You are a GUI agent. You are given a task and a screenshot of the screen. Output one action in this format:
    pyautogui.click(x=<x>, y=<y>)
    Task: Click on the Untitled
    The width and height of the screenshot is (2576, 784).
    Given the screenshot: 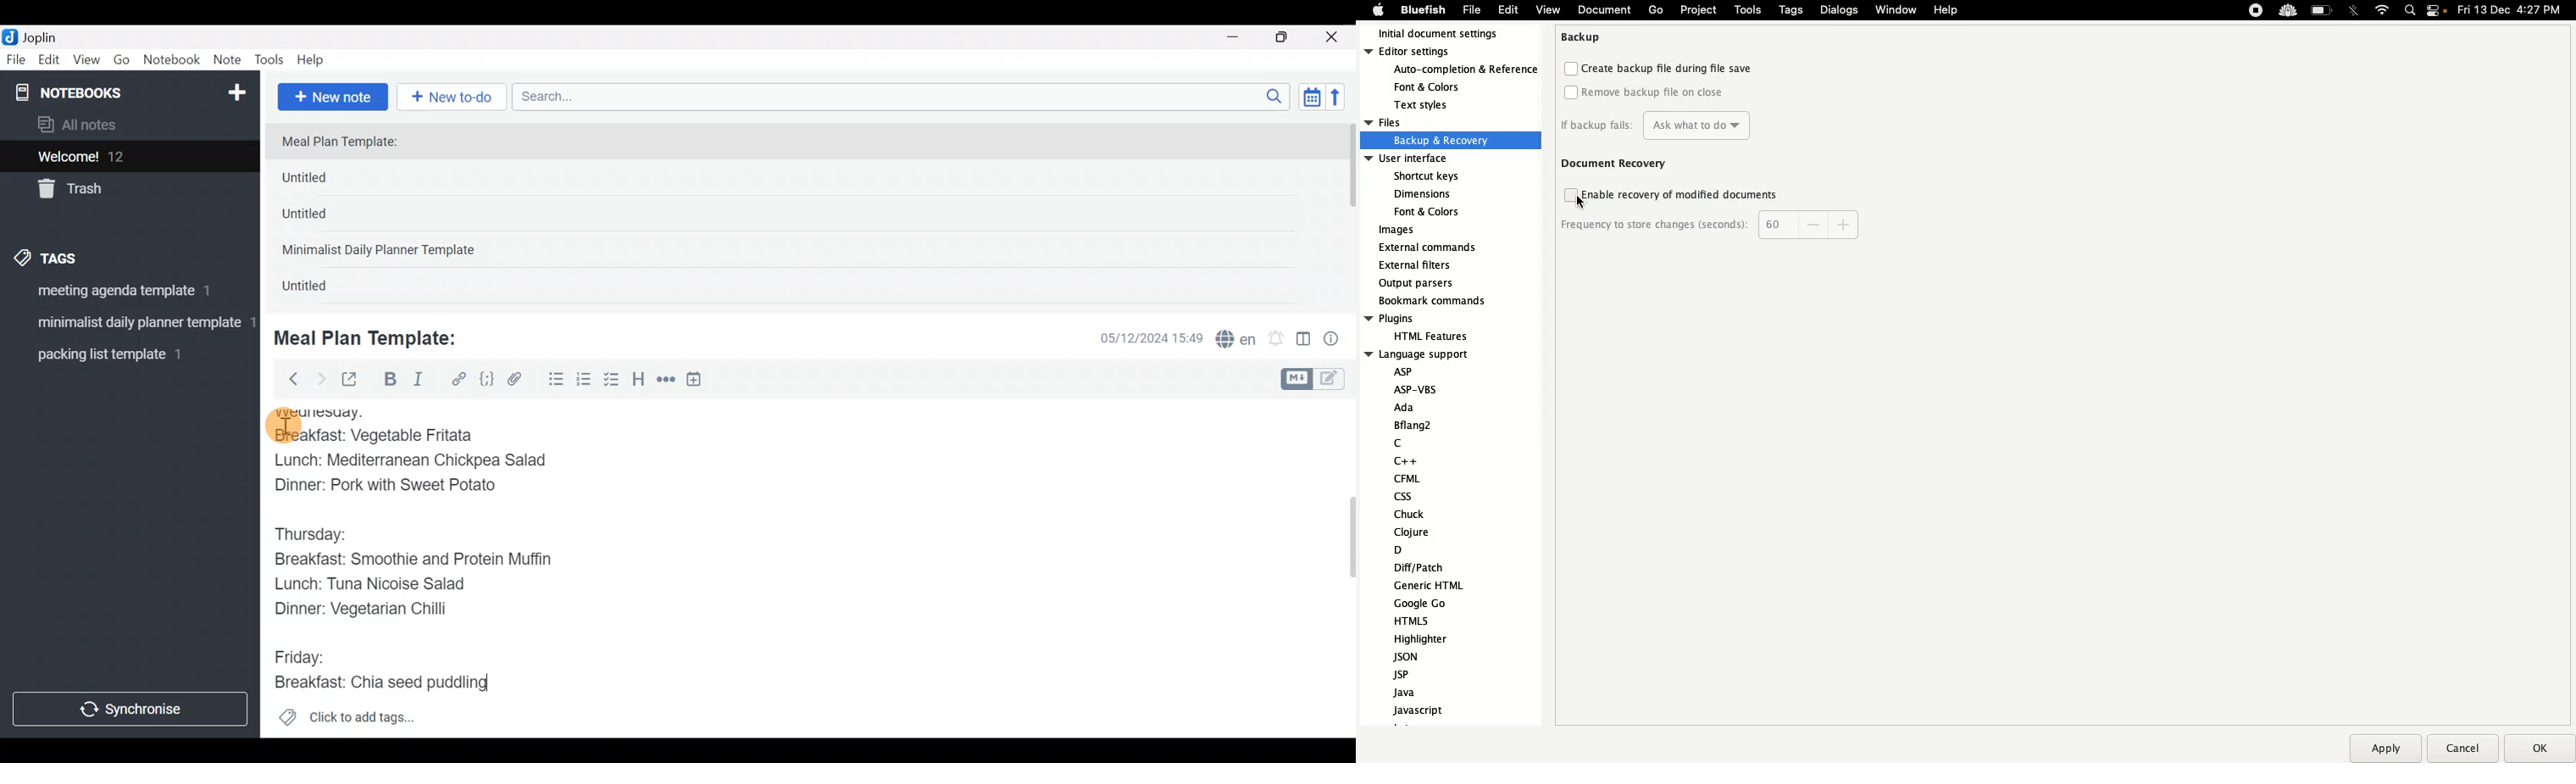 What is the action you would take?
    pyautogui.click(x=321, y=289)
    